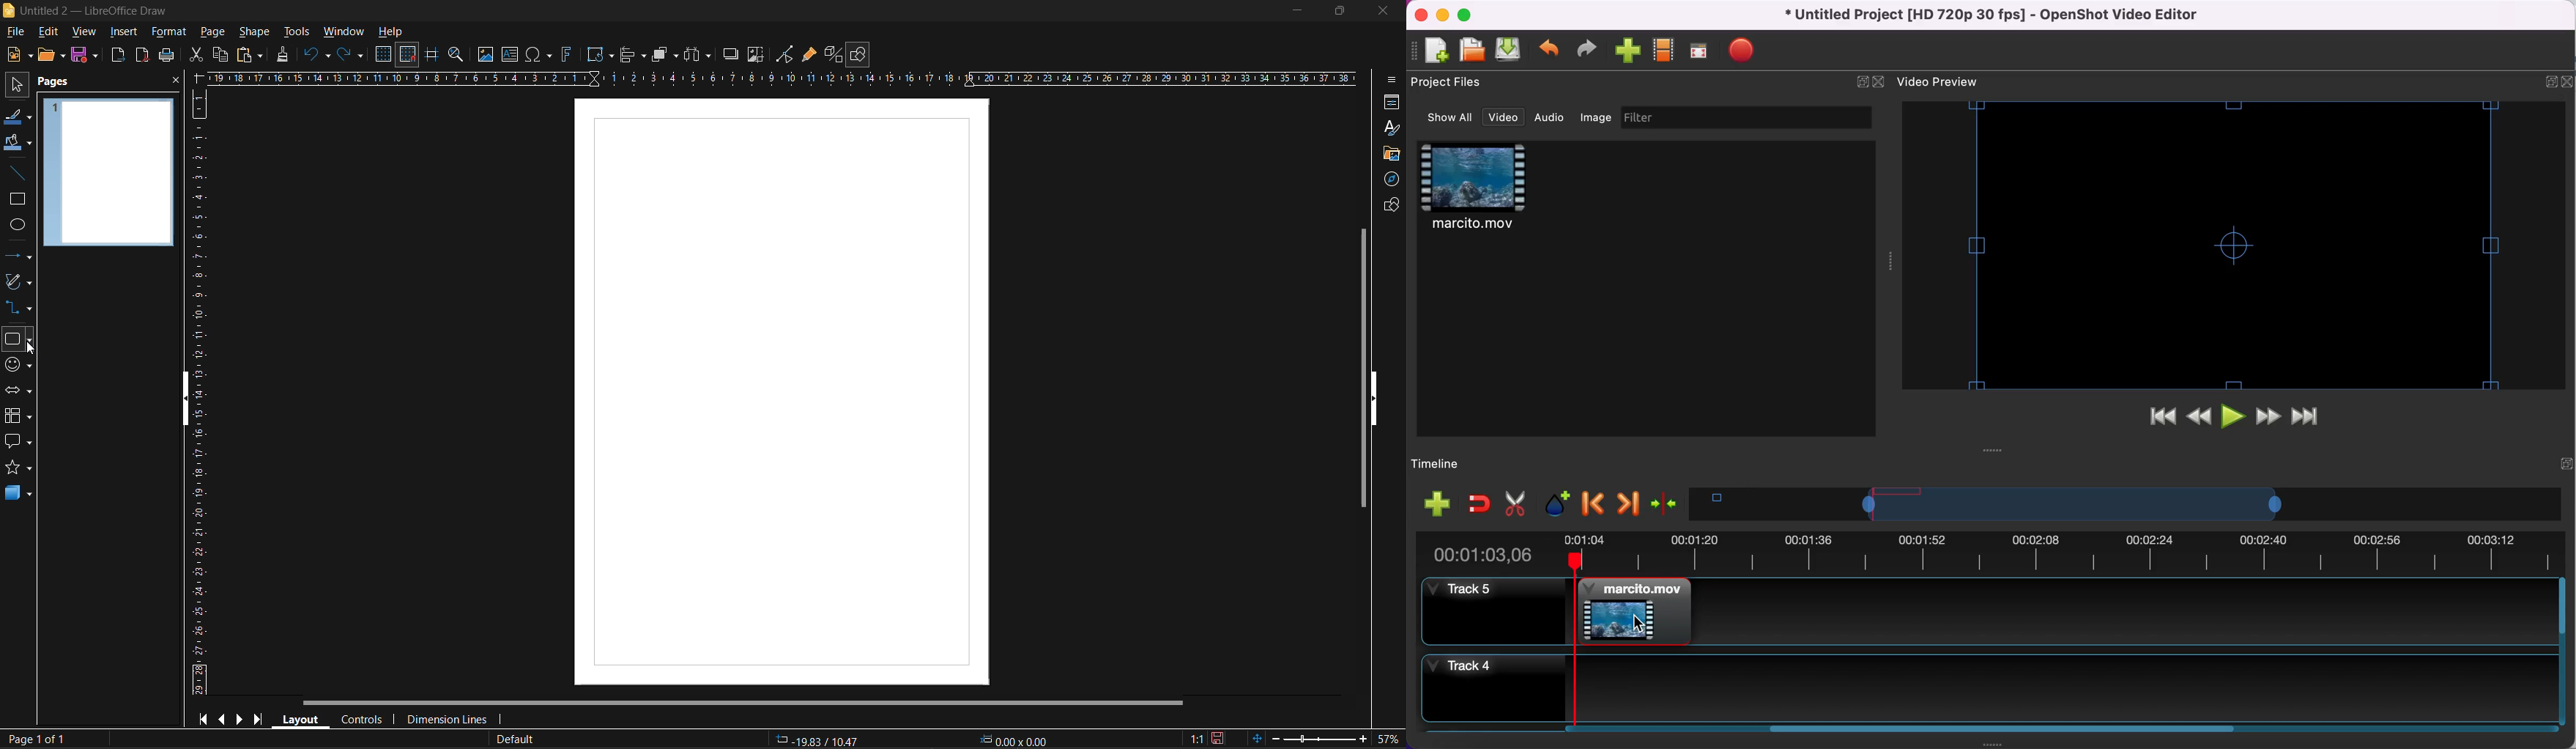 This screenshot has height=756, width=2576. What do you see at coordinates (18, 441) in the screenshot?
I see `callout shapes` at bounding box center [18, 441].